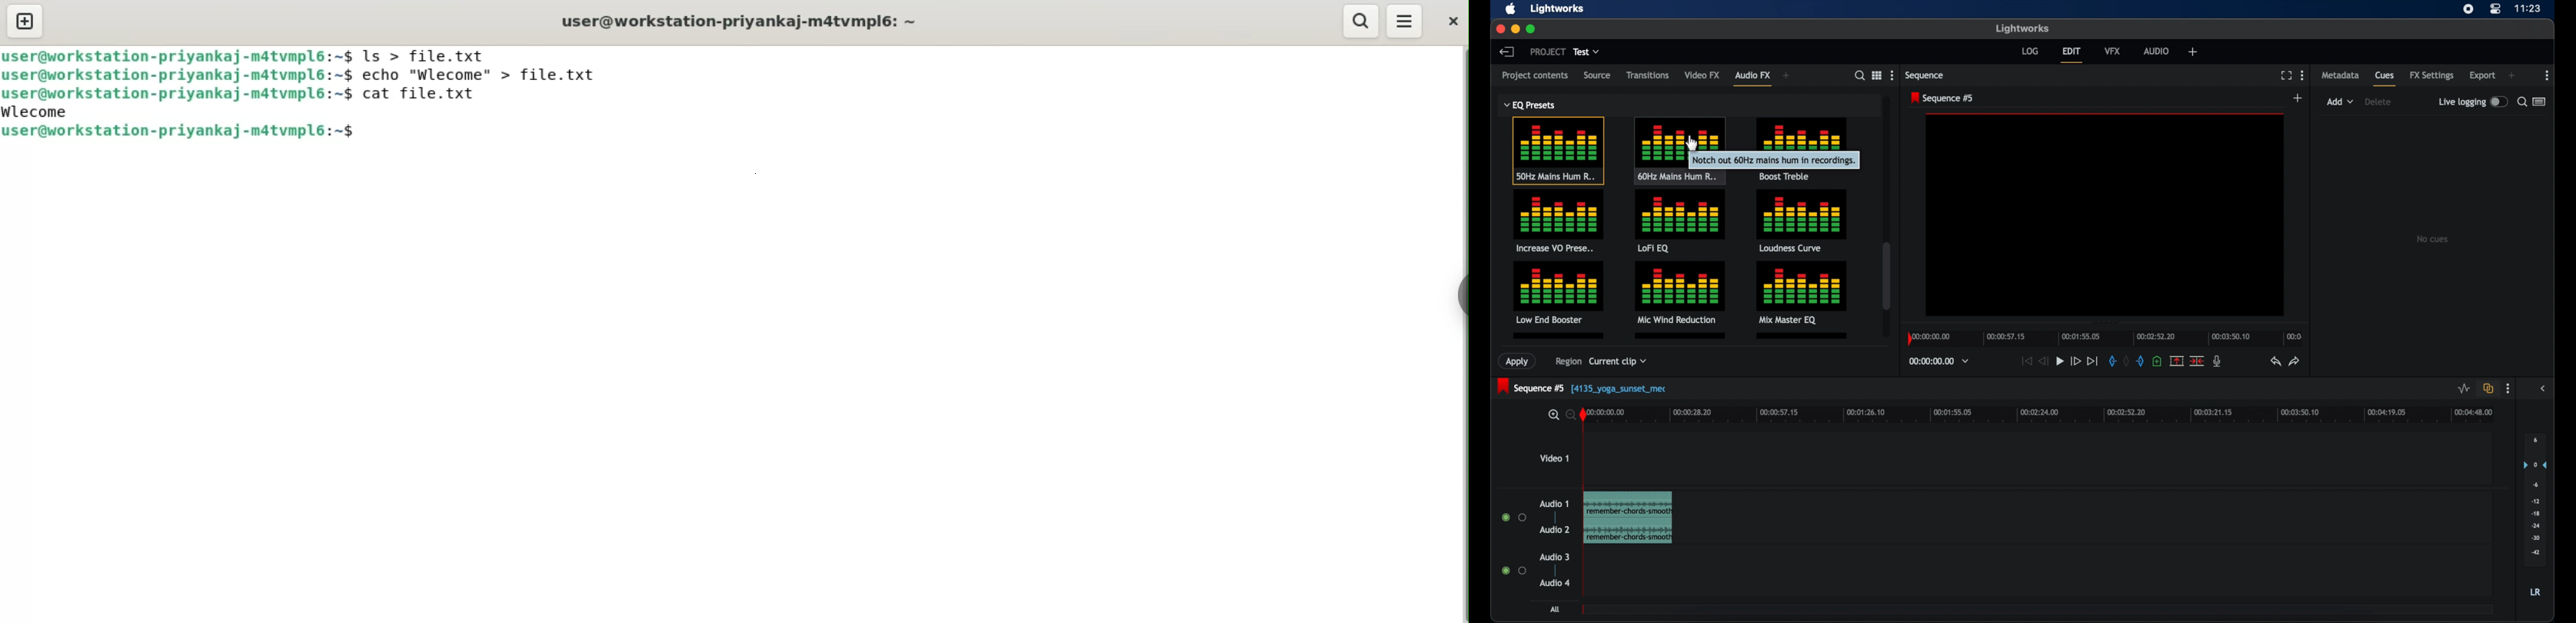 This screenshot has width=2576, height=644. I want to click on maximize, so click(1532, 29).